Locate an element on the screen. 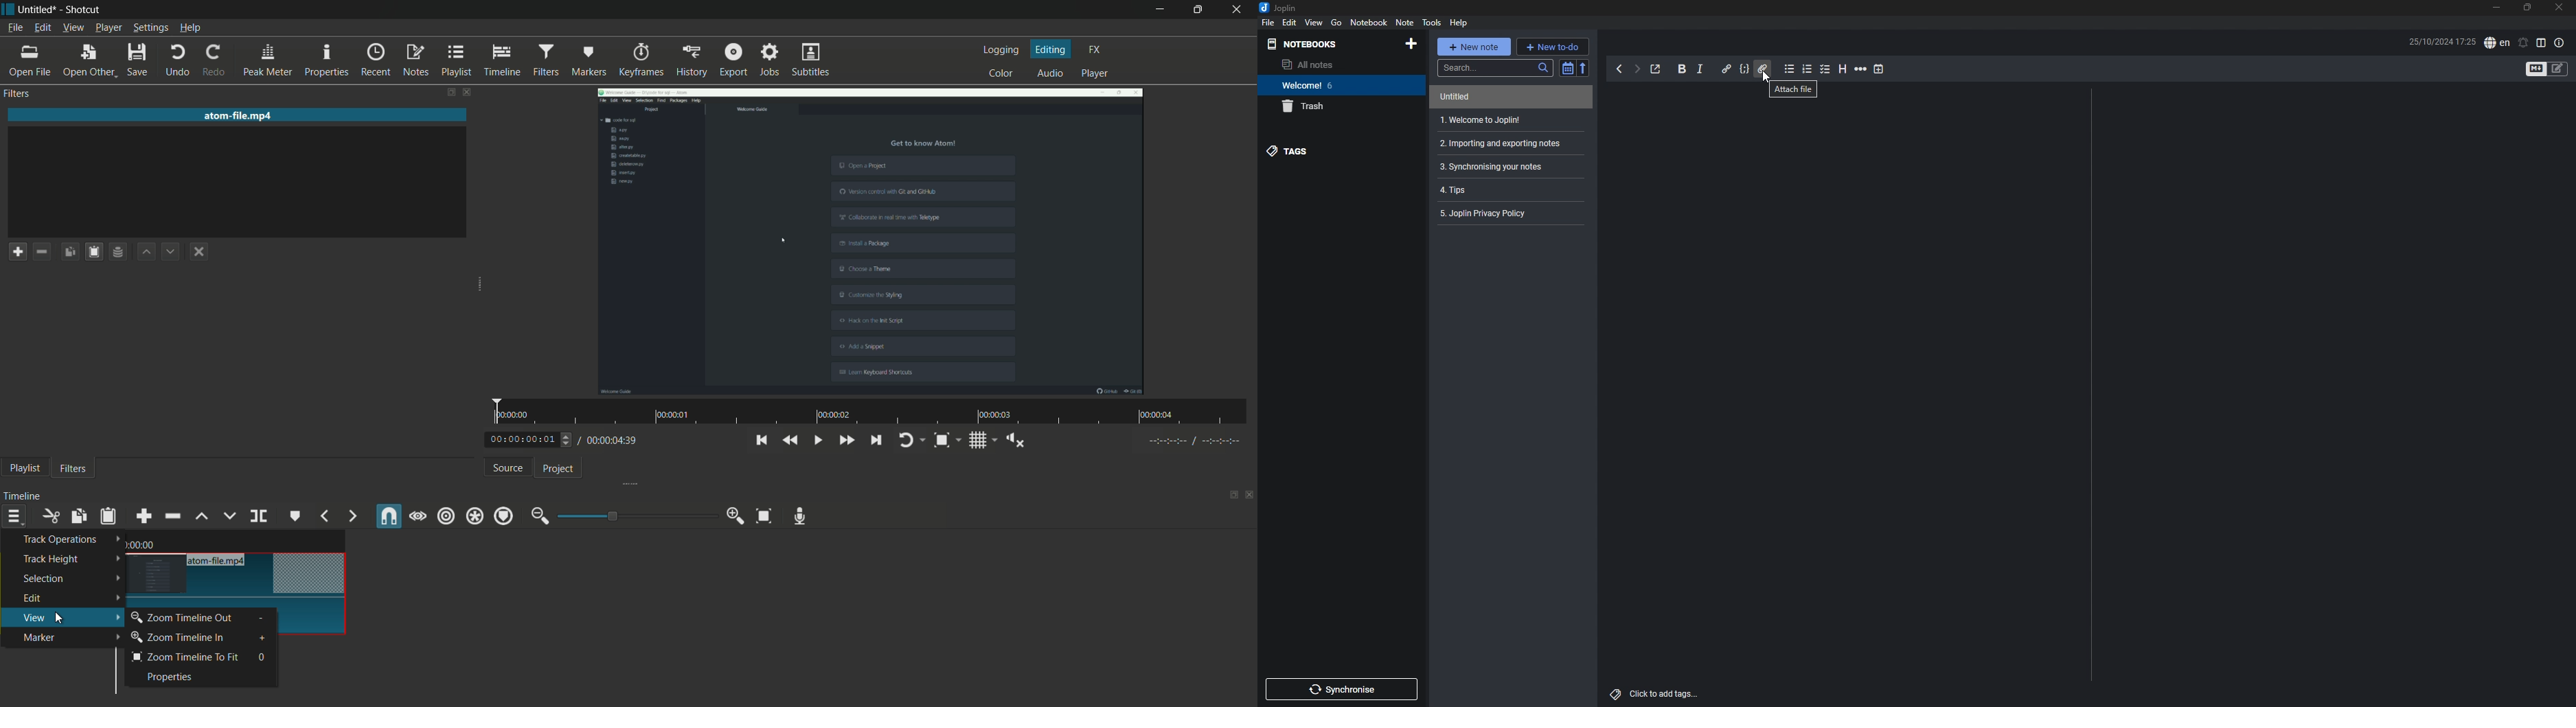 The width and height of the screenshot is (2576, 728). paste filters is located at coordinates (94, 251).